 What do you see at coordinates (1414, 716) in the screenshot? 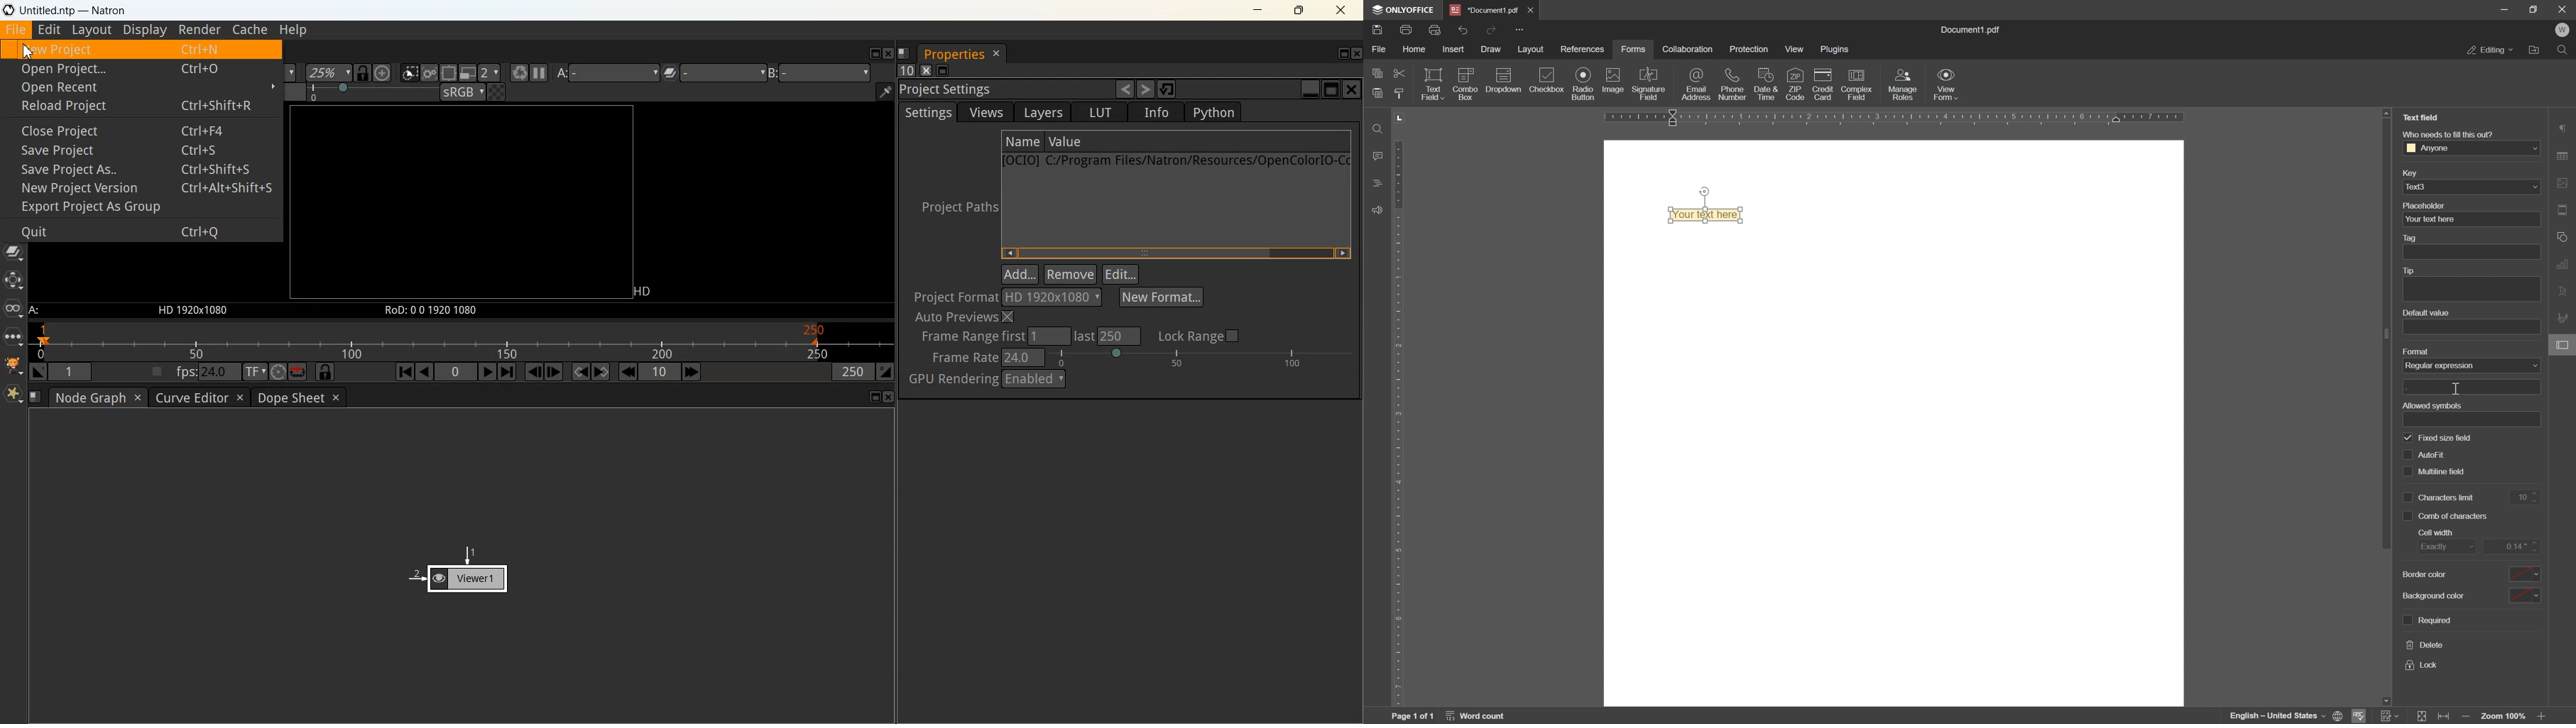
I see `page 1 of 1` at bounding box center [1414, 716].